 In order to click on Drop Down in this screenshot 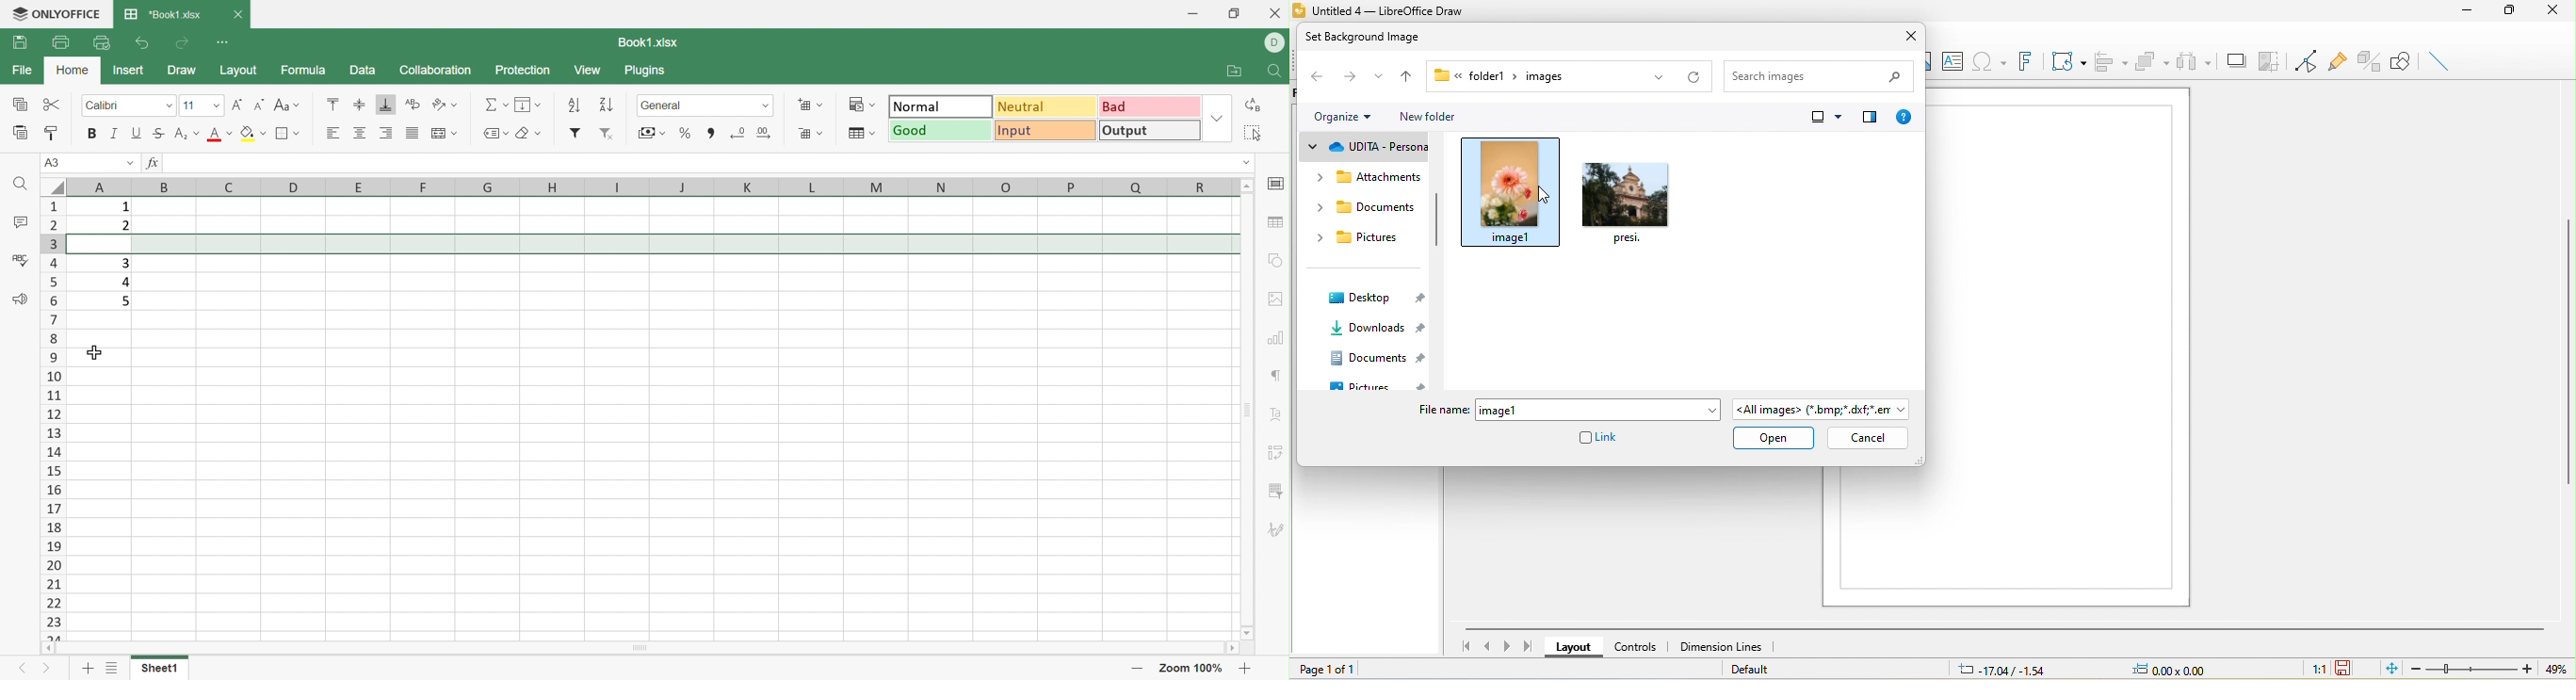, I will do `click(1218, 118)`.